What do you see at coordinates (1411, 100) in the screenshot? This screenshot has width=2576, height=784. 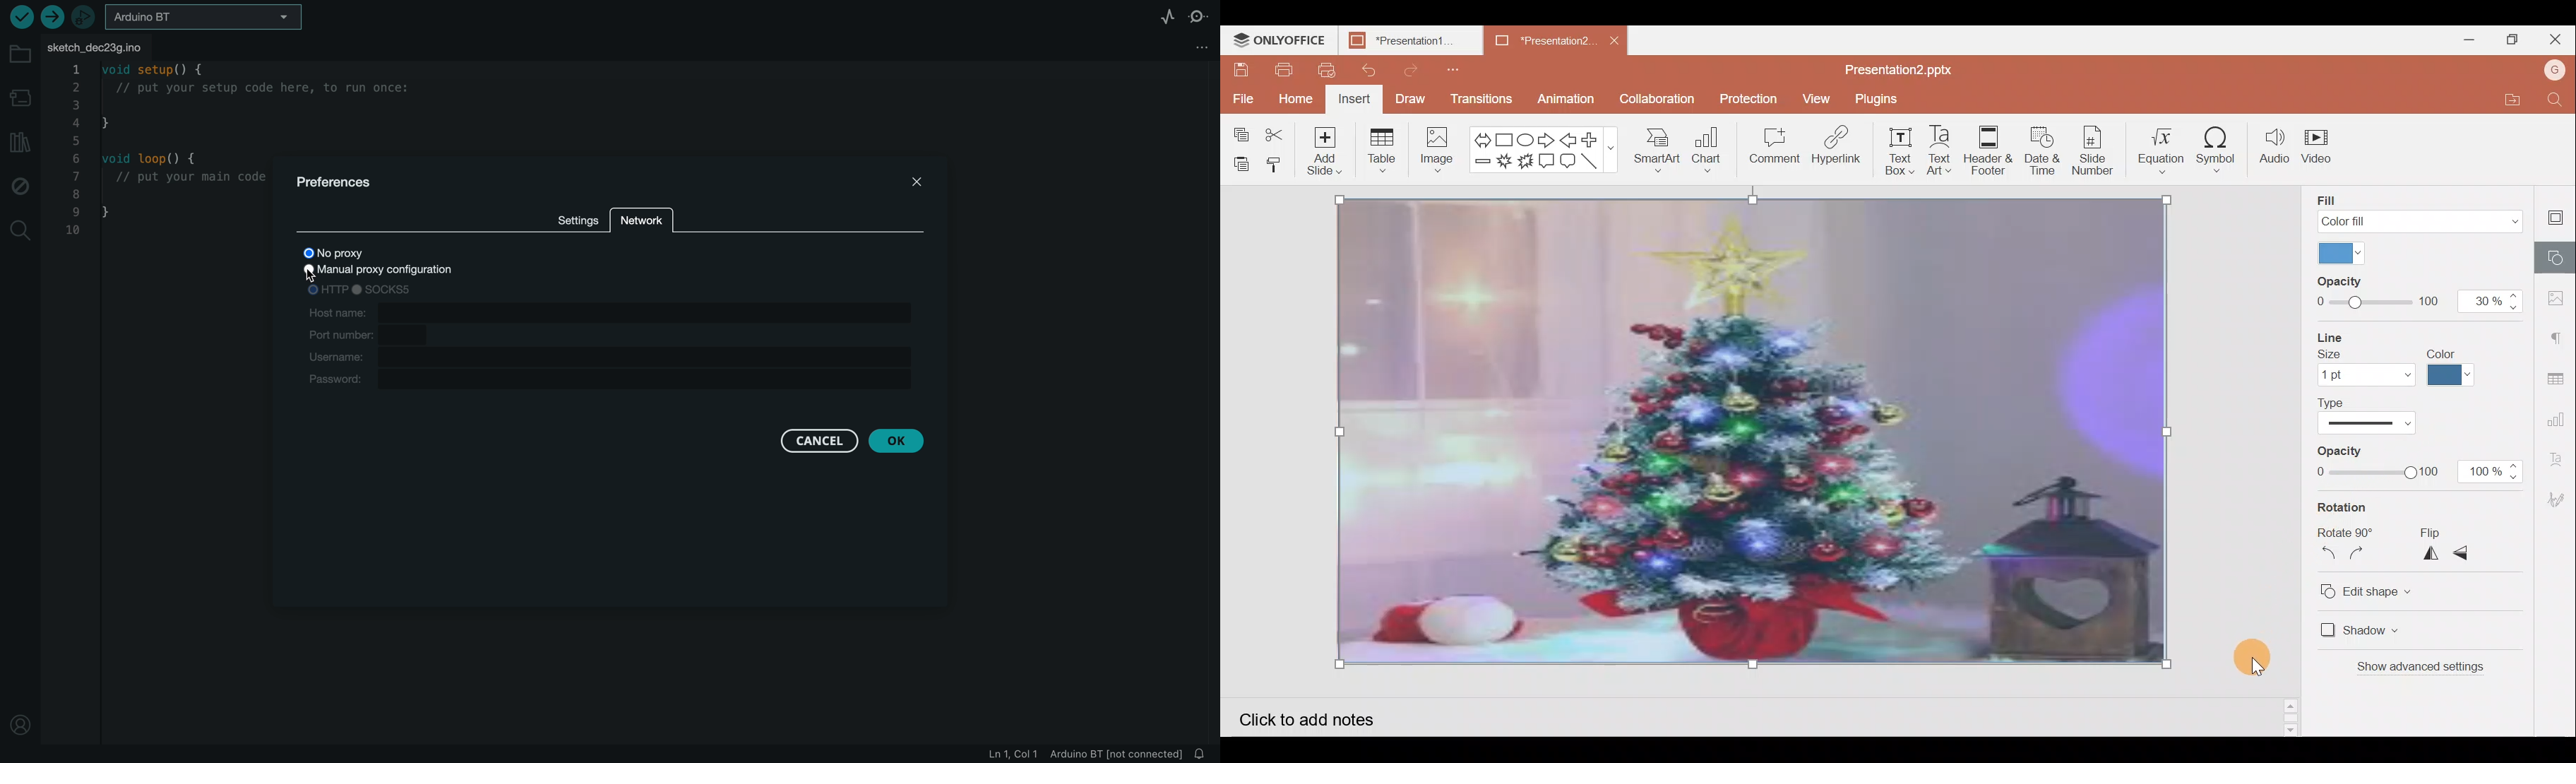 I see `Draw` at bounding box center [1411, 100].